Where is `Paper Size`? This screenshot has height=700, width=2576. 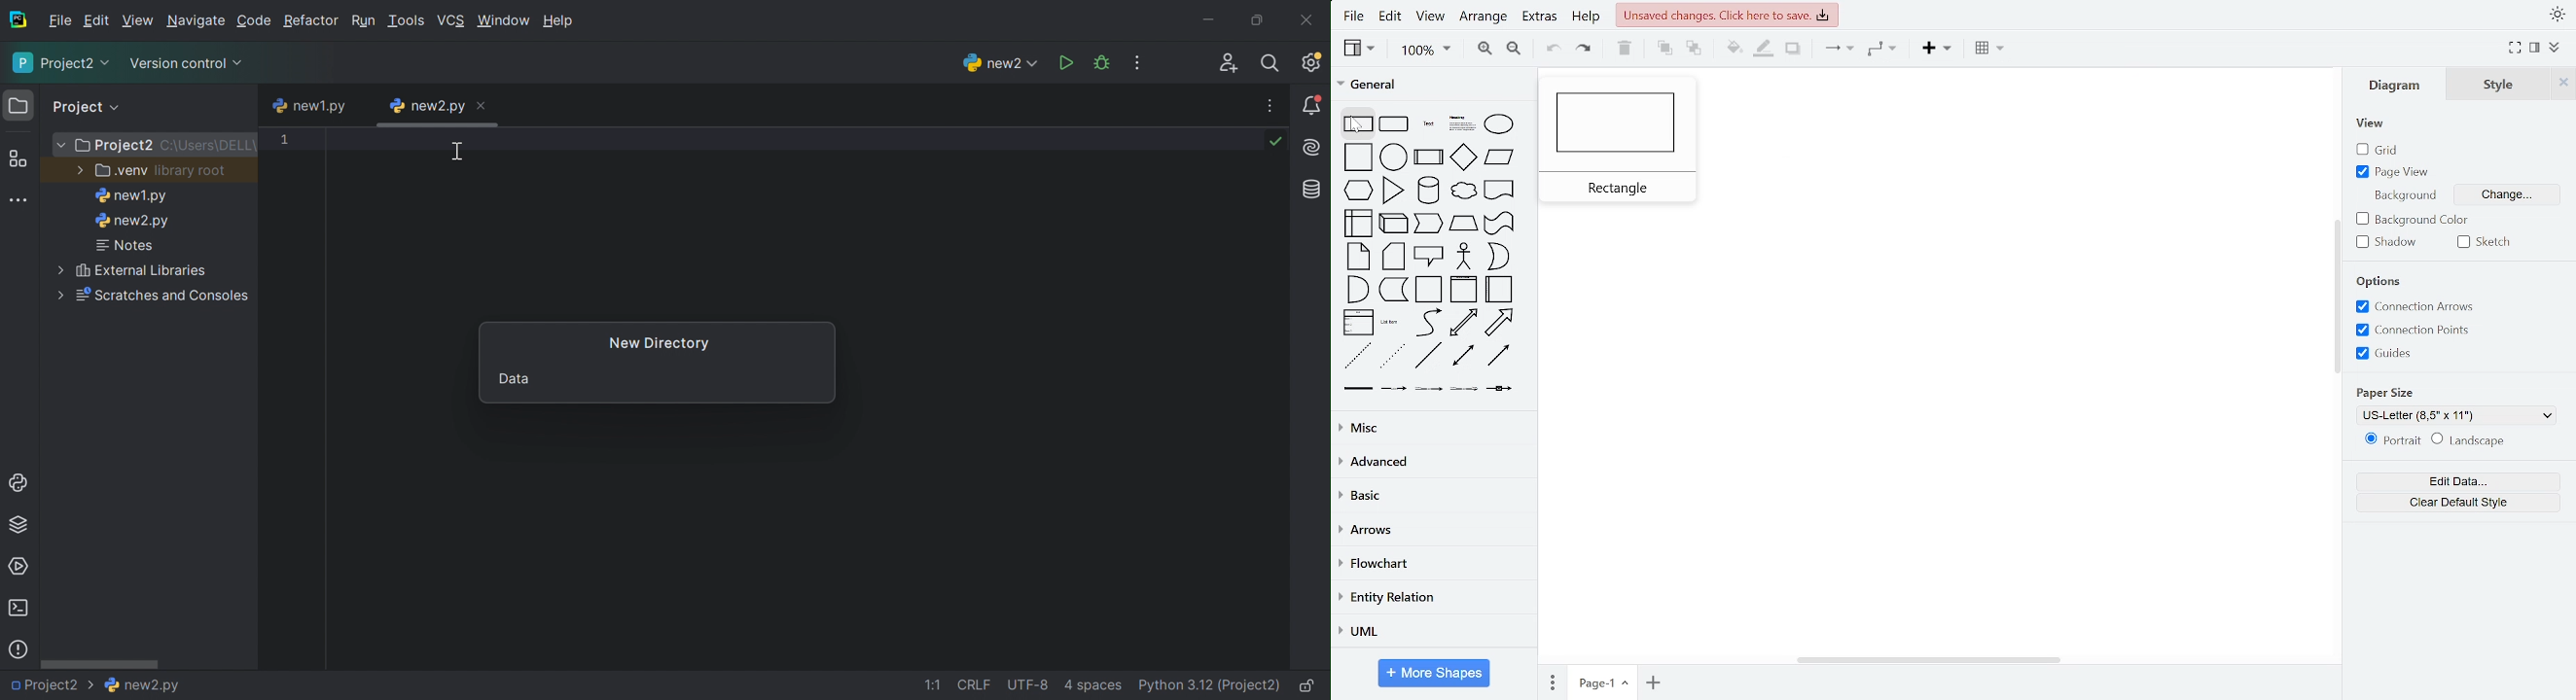
Paper Size is located at coordinates (2391, 389).